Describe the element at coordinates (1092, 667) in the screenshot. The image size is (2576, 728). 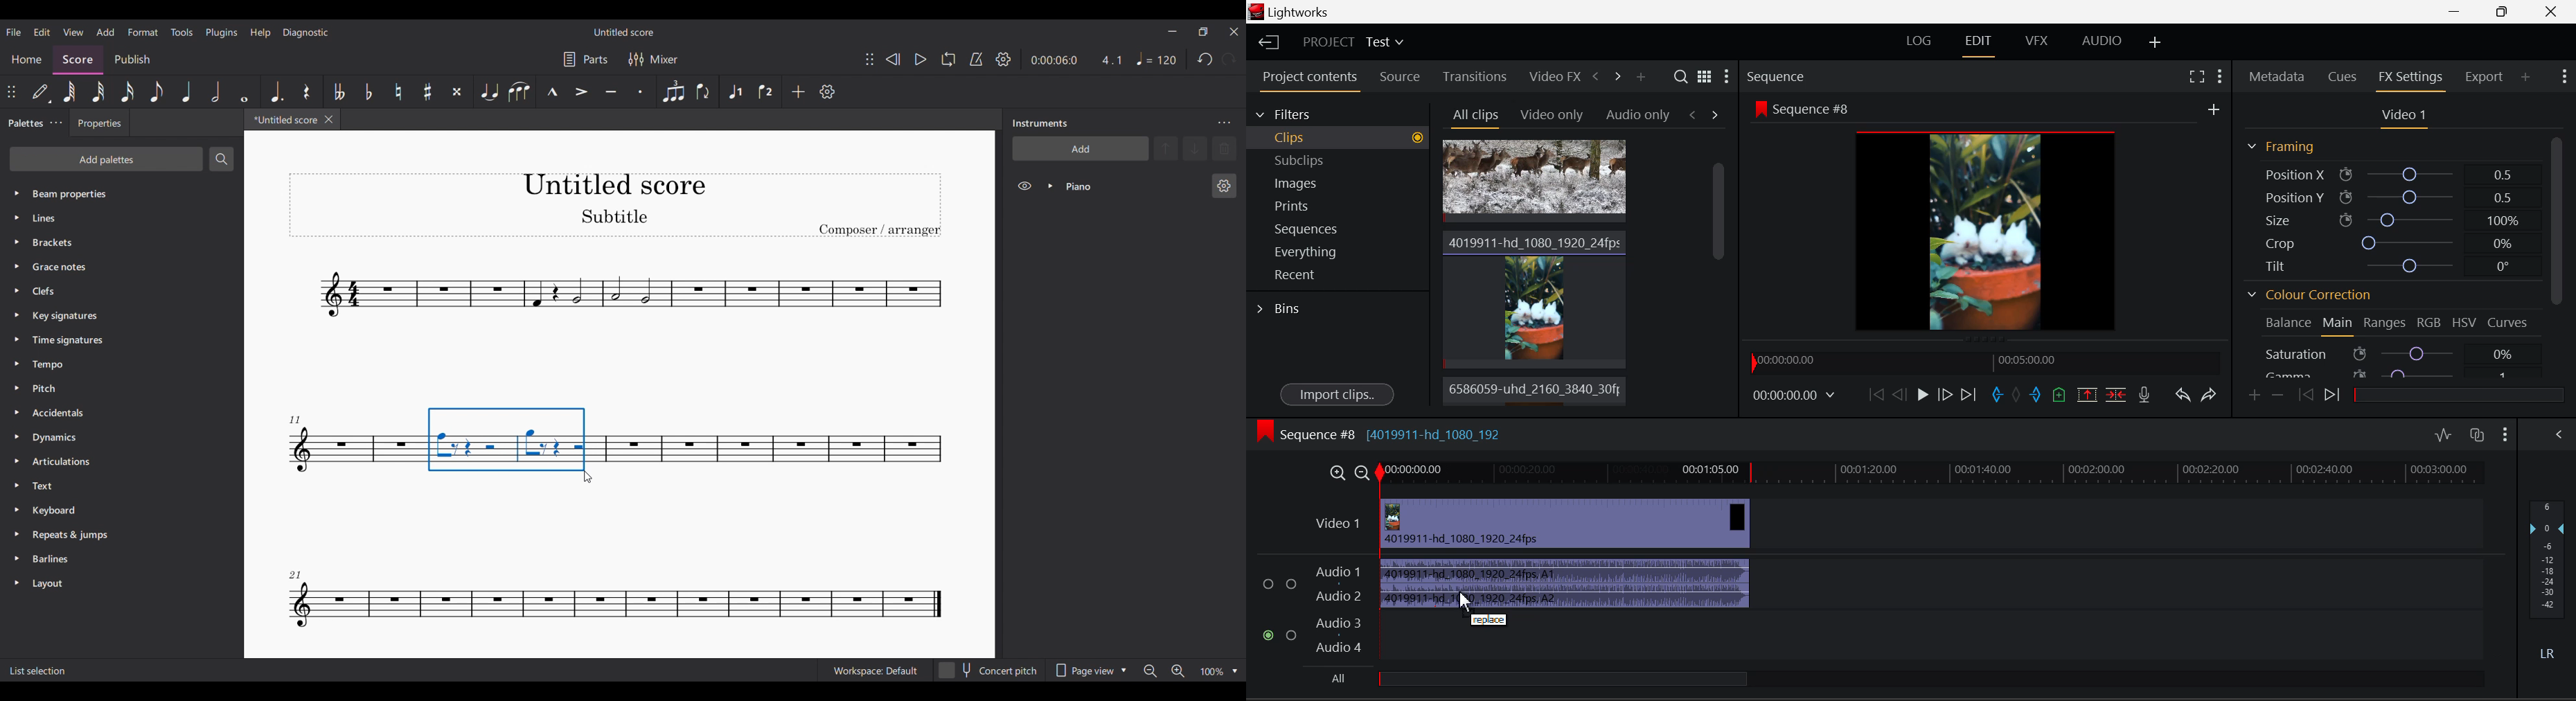
I see `Page view options` at that location.